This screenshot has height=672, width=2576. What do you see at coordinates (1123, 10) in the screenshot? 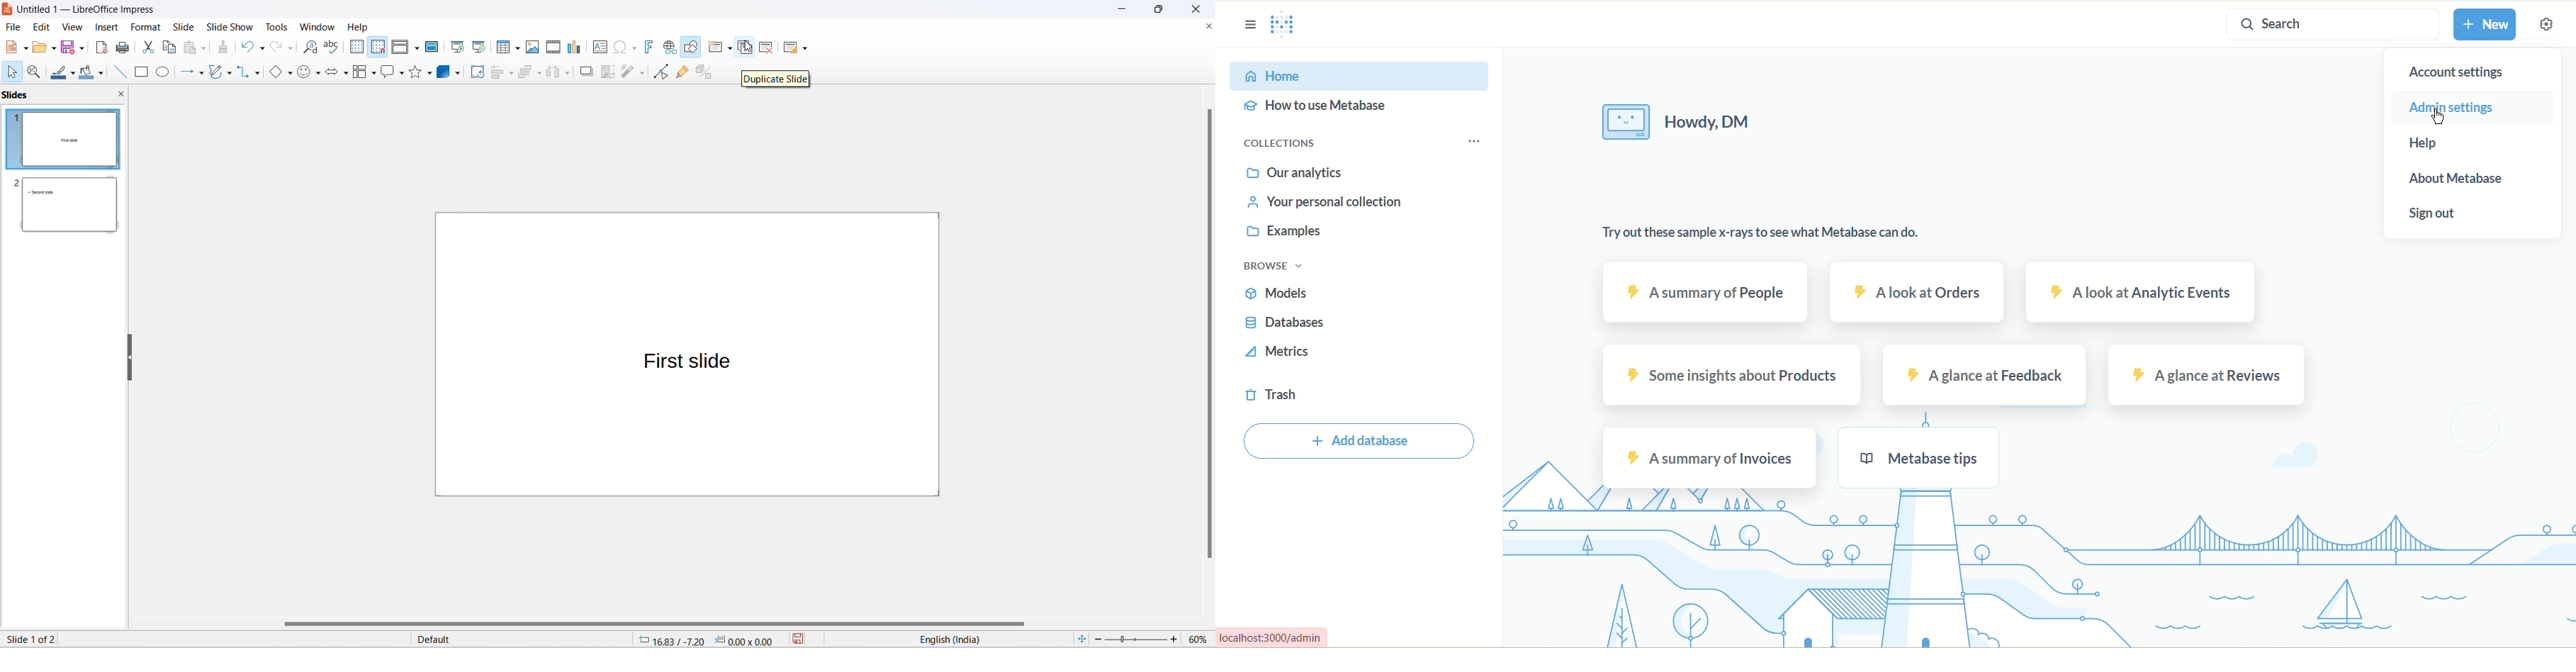
I see `minimize` at bounding box center [1123, 10].